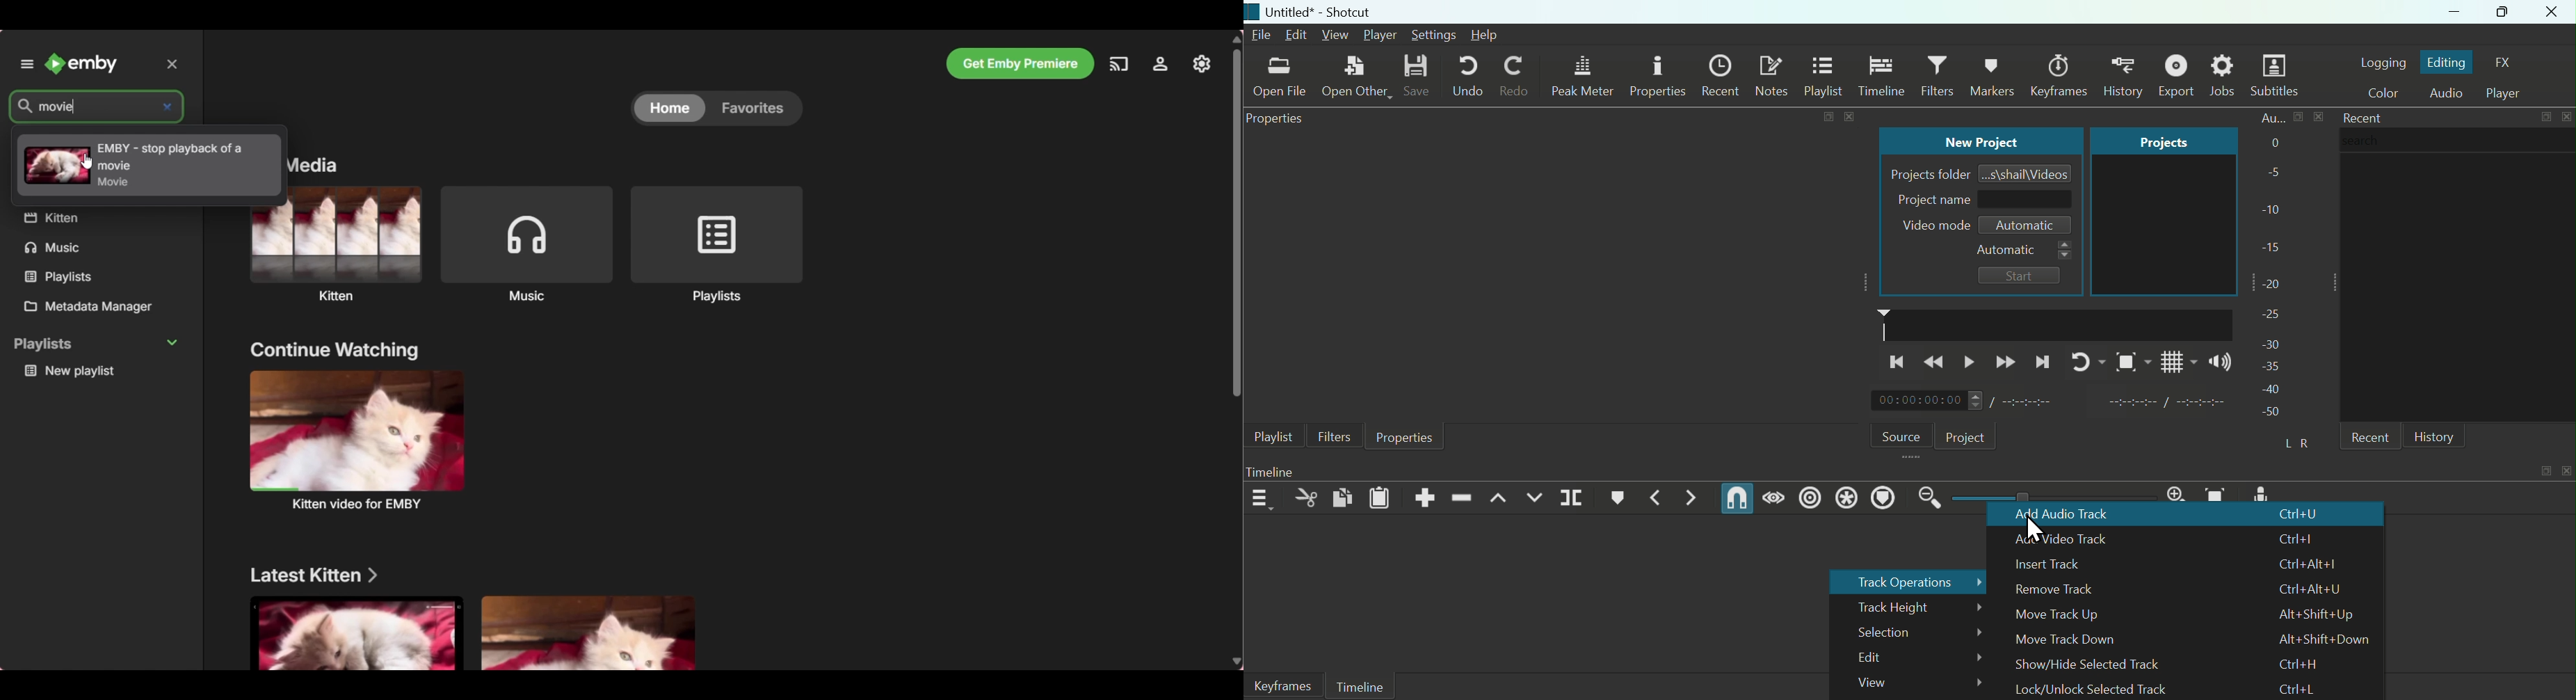 This screenshot has height=700, width=2576. Describe the element at coordinates (1119, 64) in the screenshot. I see `Play on another device` at that location.